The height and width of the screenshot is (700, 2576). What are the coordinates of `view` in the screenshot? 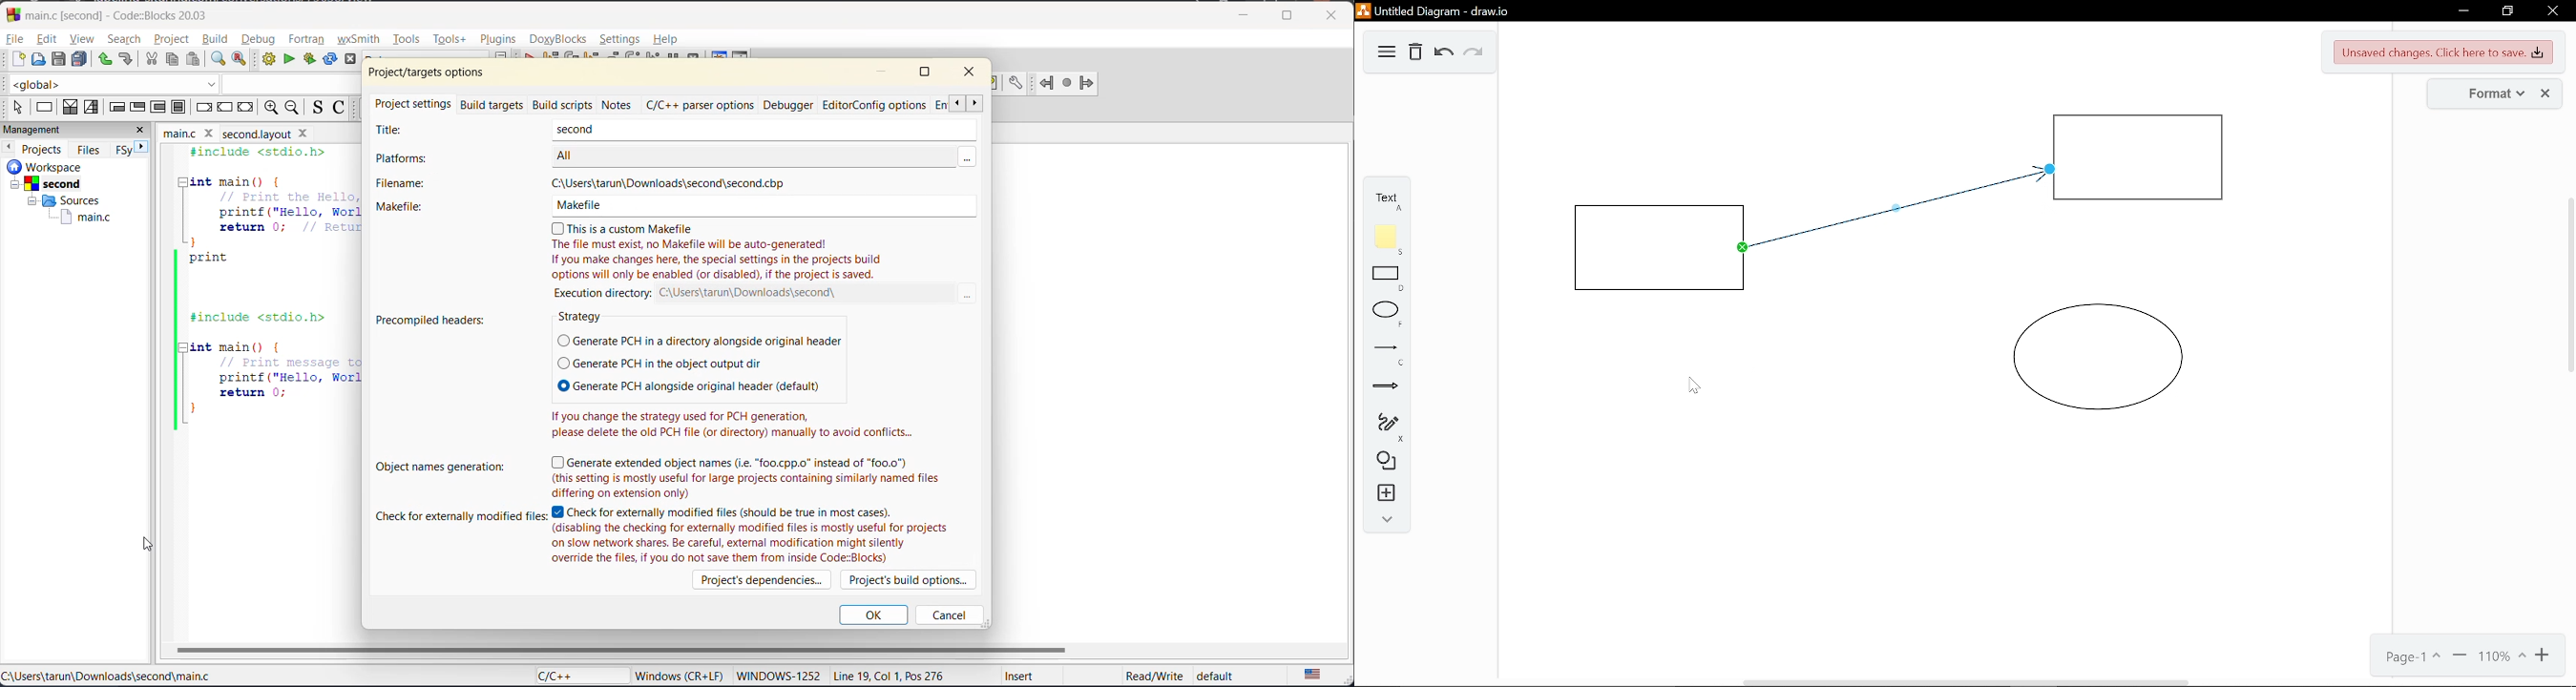 It's located at (82, 40).